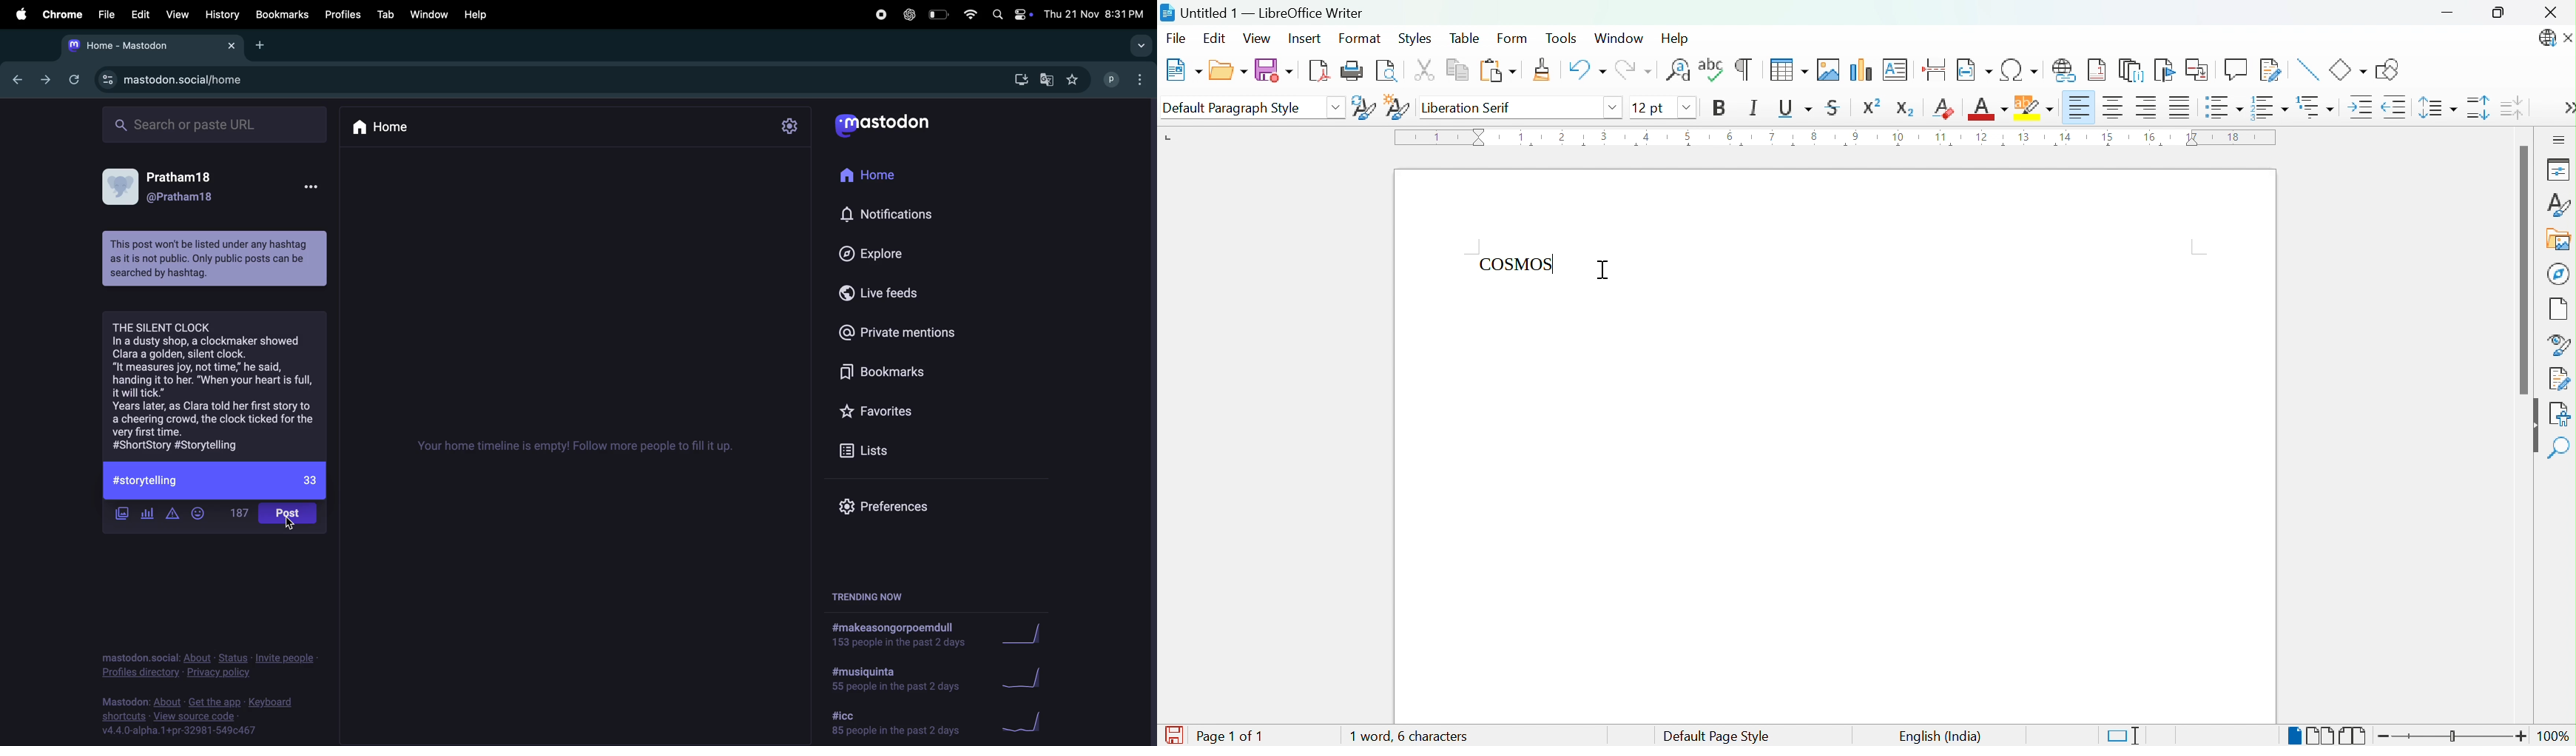 The width and height of the screenshot is (2576, 756). What do you see at coordinates (1712, 69) in the screenshot?
I see `Check Spelling` at bounding box center [1712, 69].